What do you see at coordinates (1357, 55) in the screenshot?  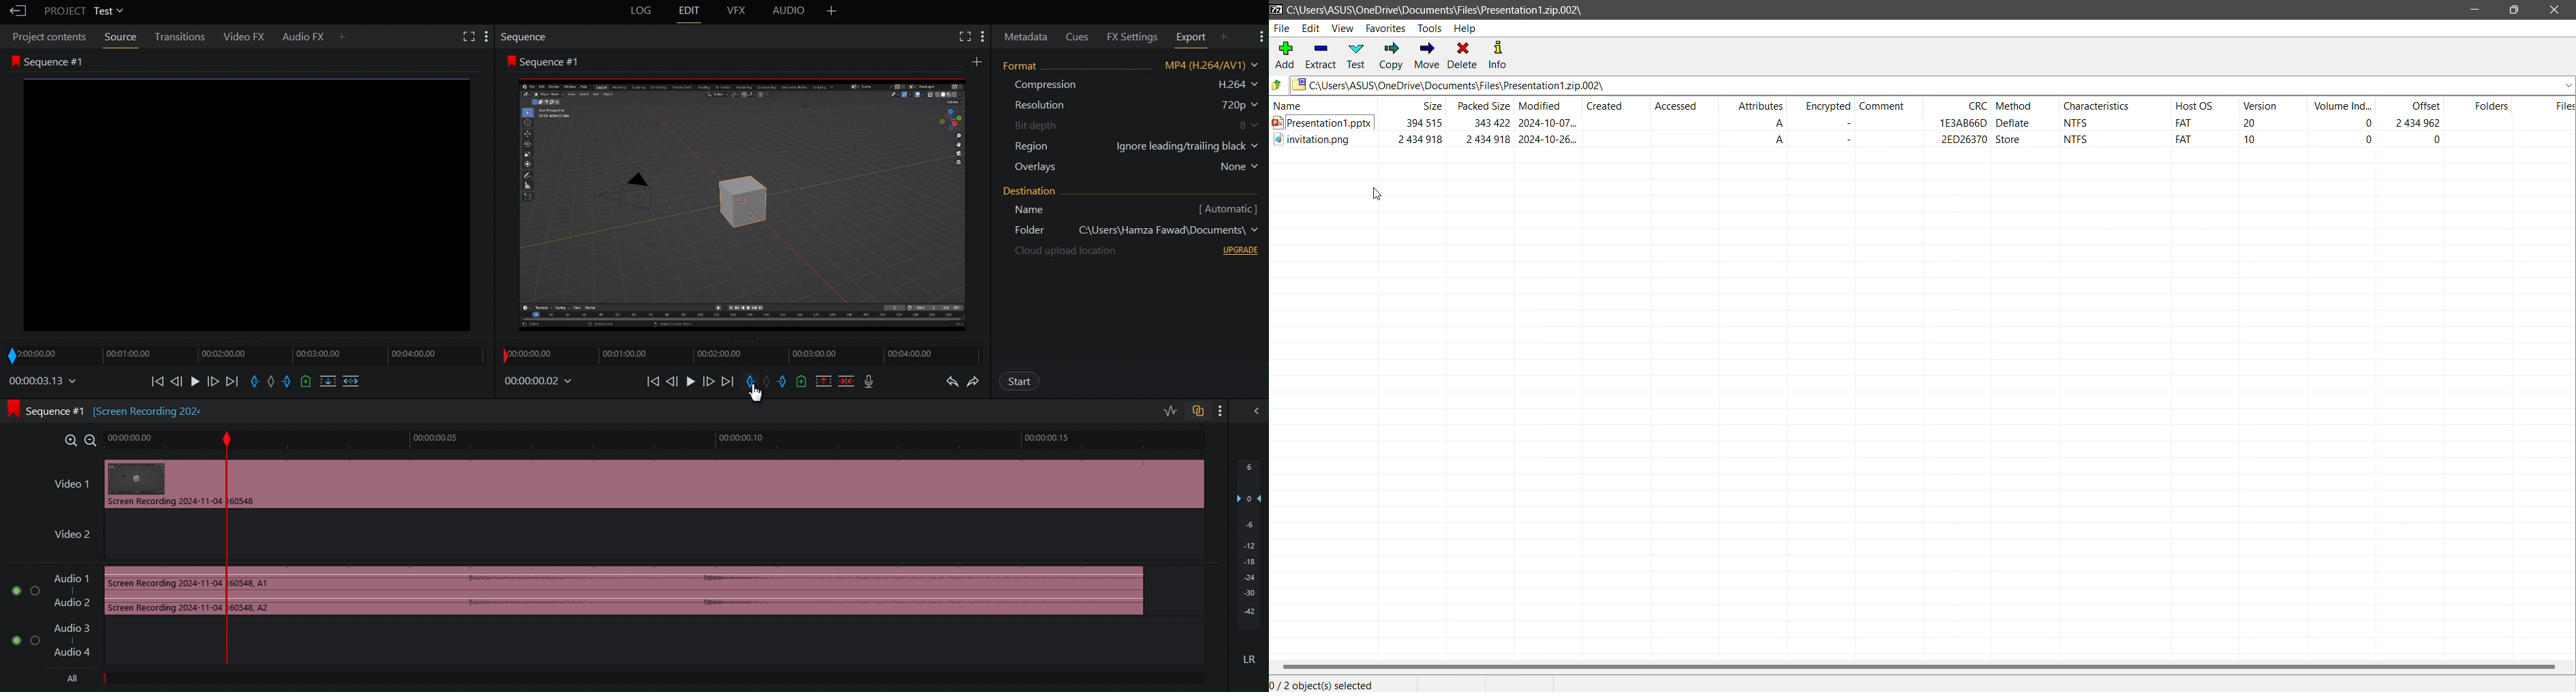 I see `Test` at bounding box center [1357, 55].